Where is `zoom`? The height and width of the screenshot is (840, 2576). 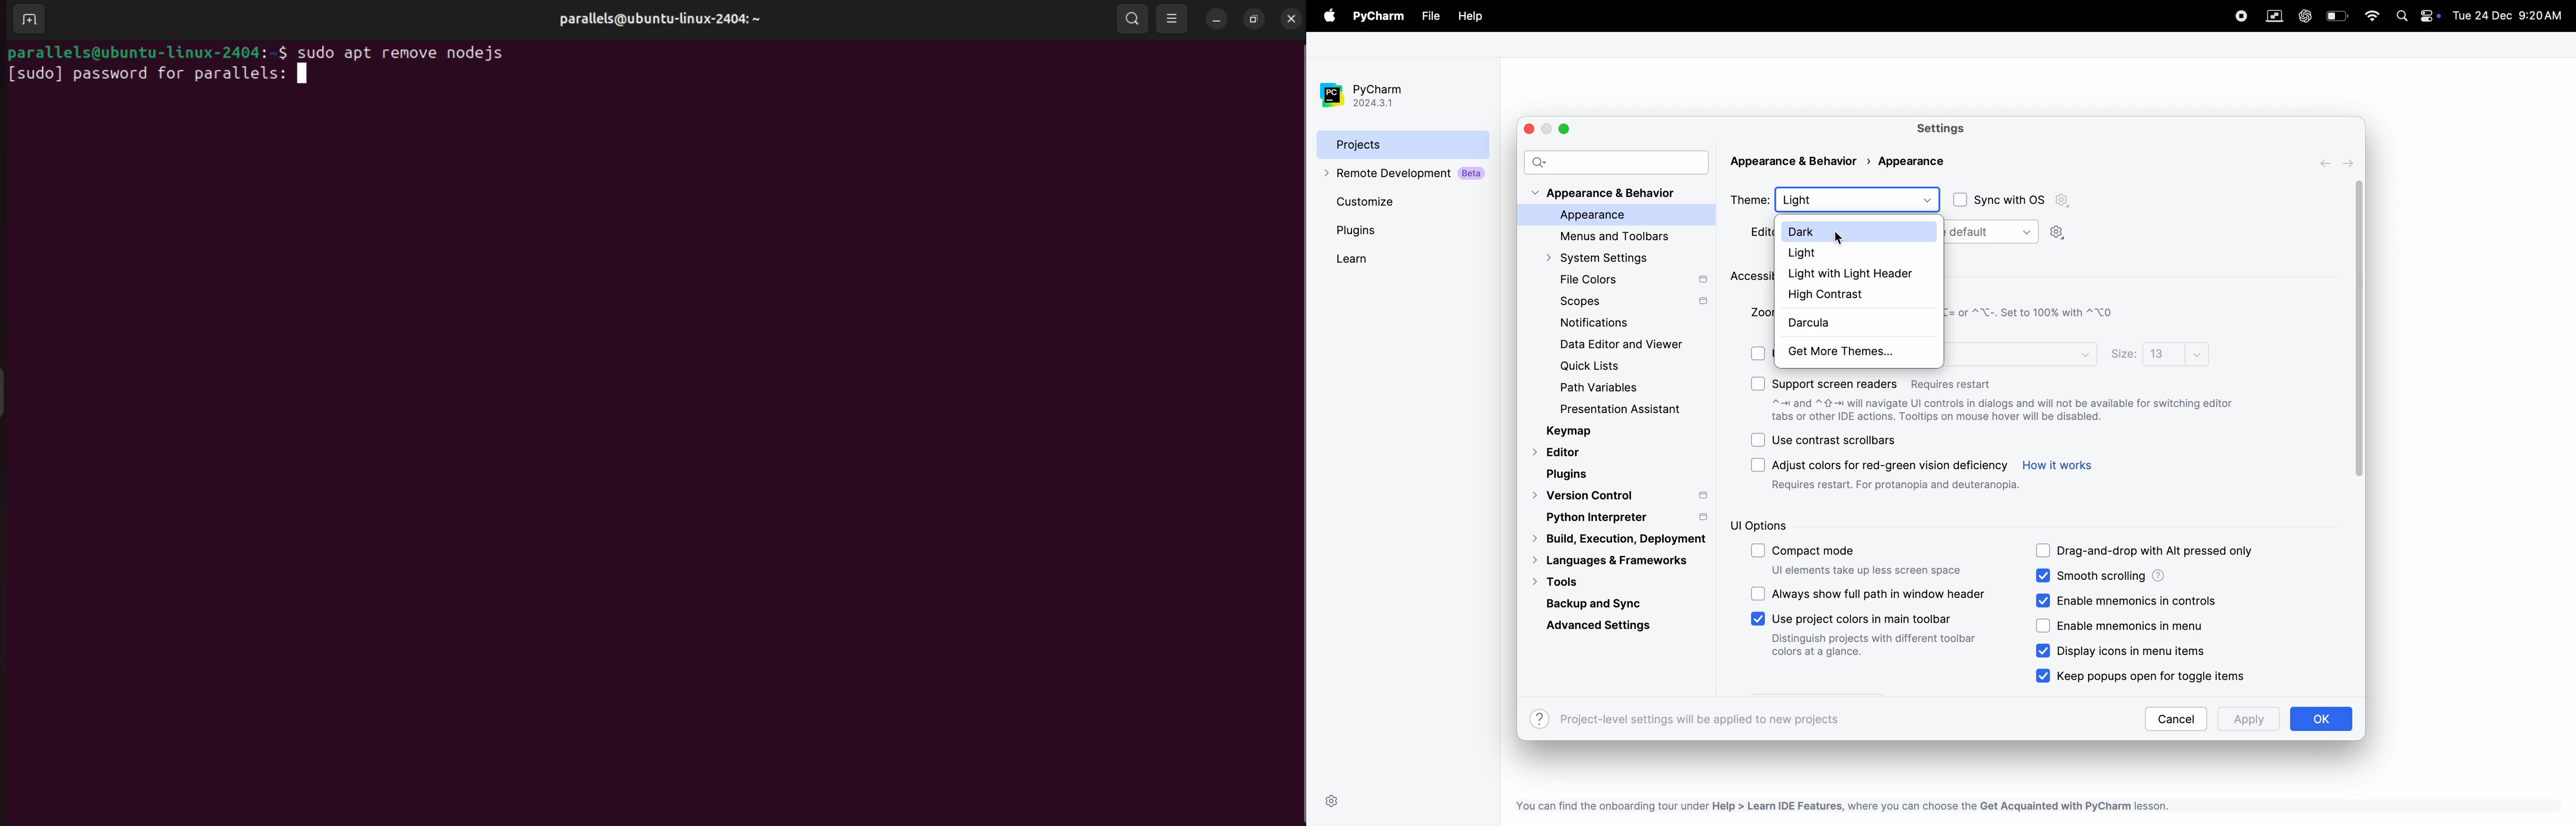
zoom is located at coordinates (1759, 311).